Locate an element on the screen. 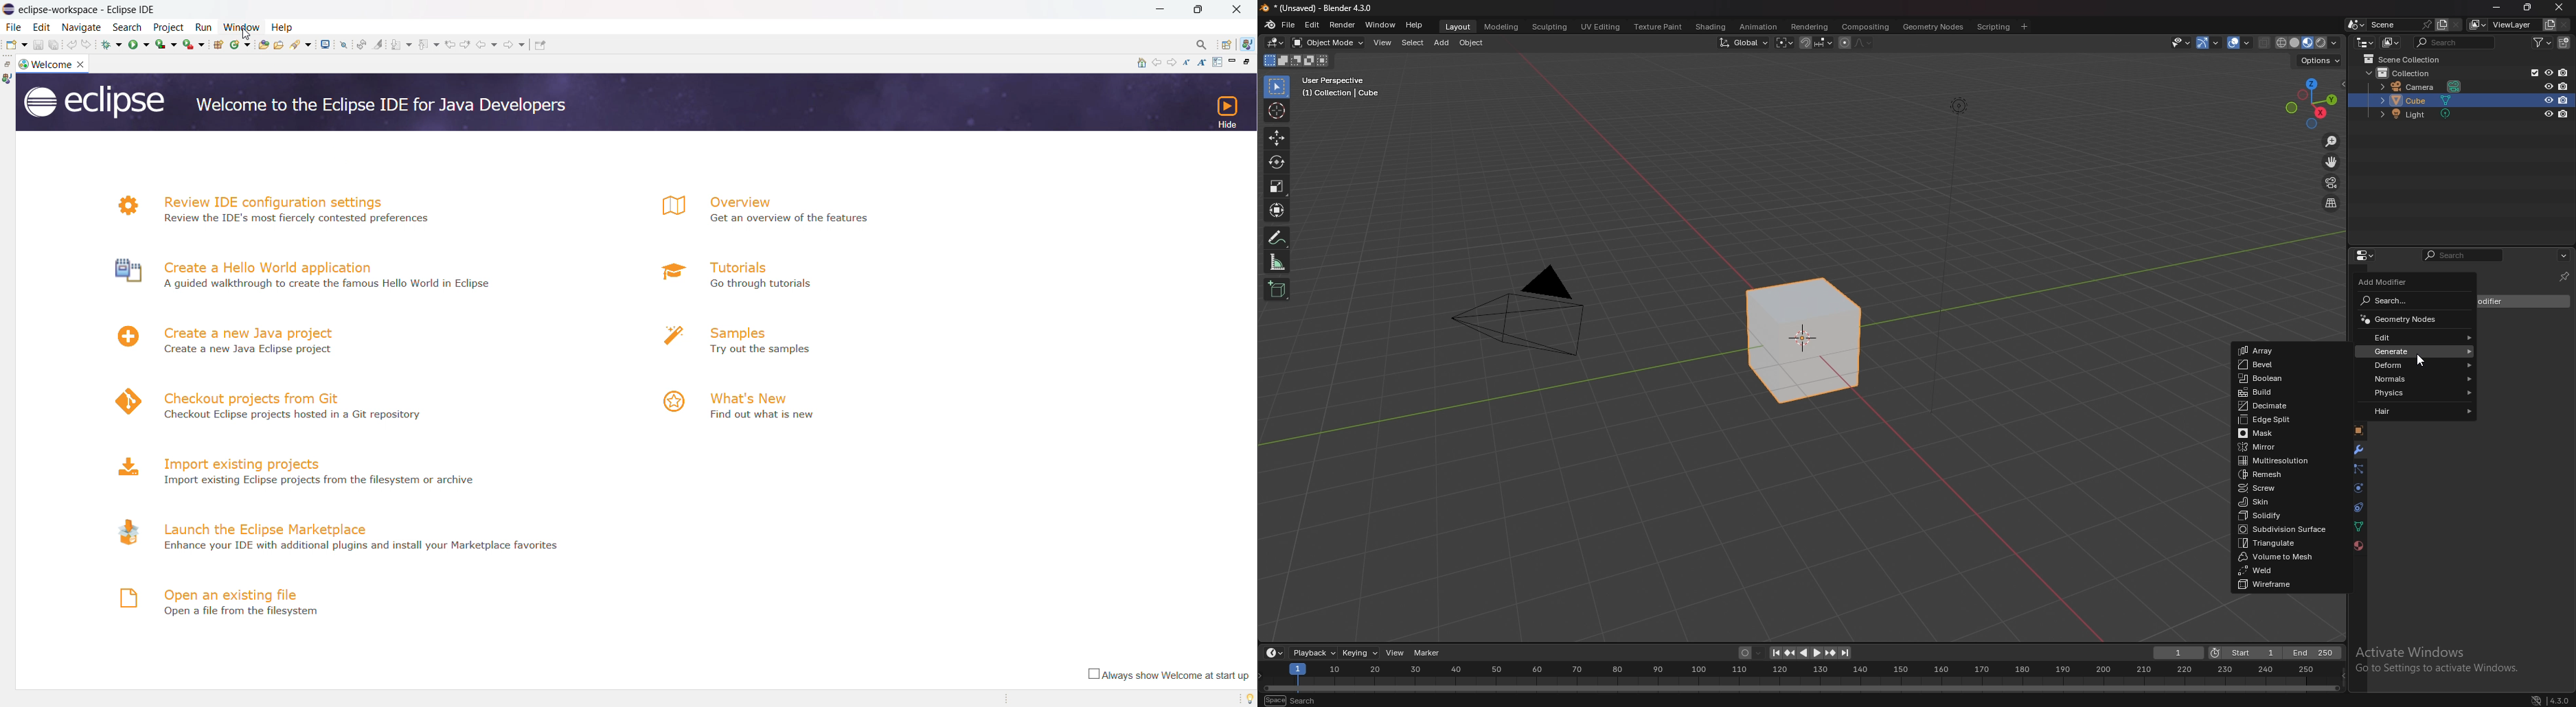 The width and height of the screenshot is (2576, 728). options is located at coordinates (2320, 60).